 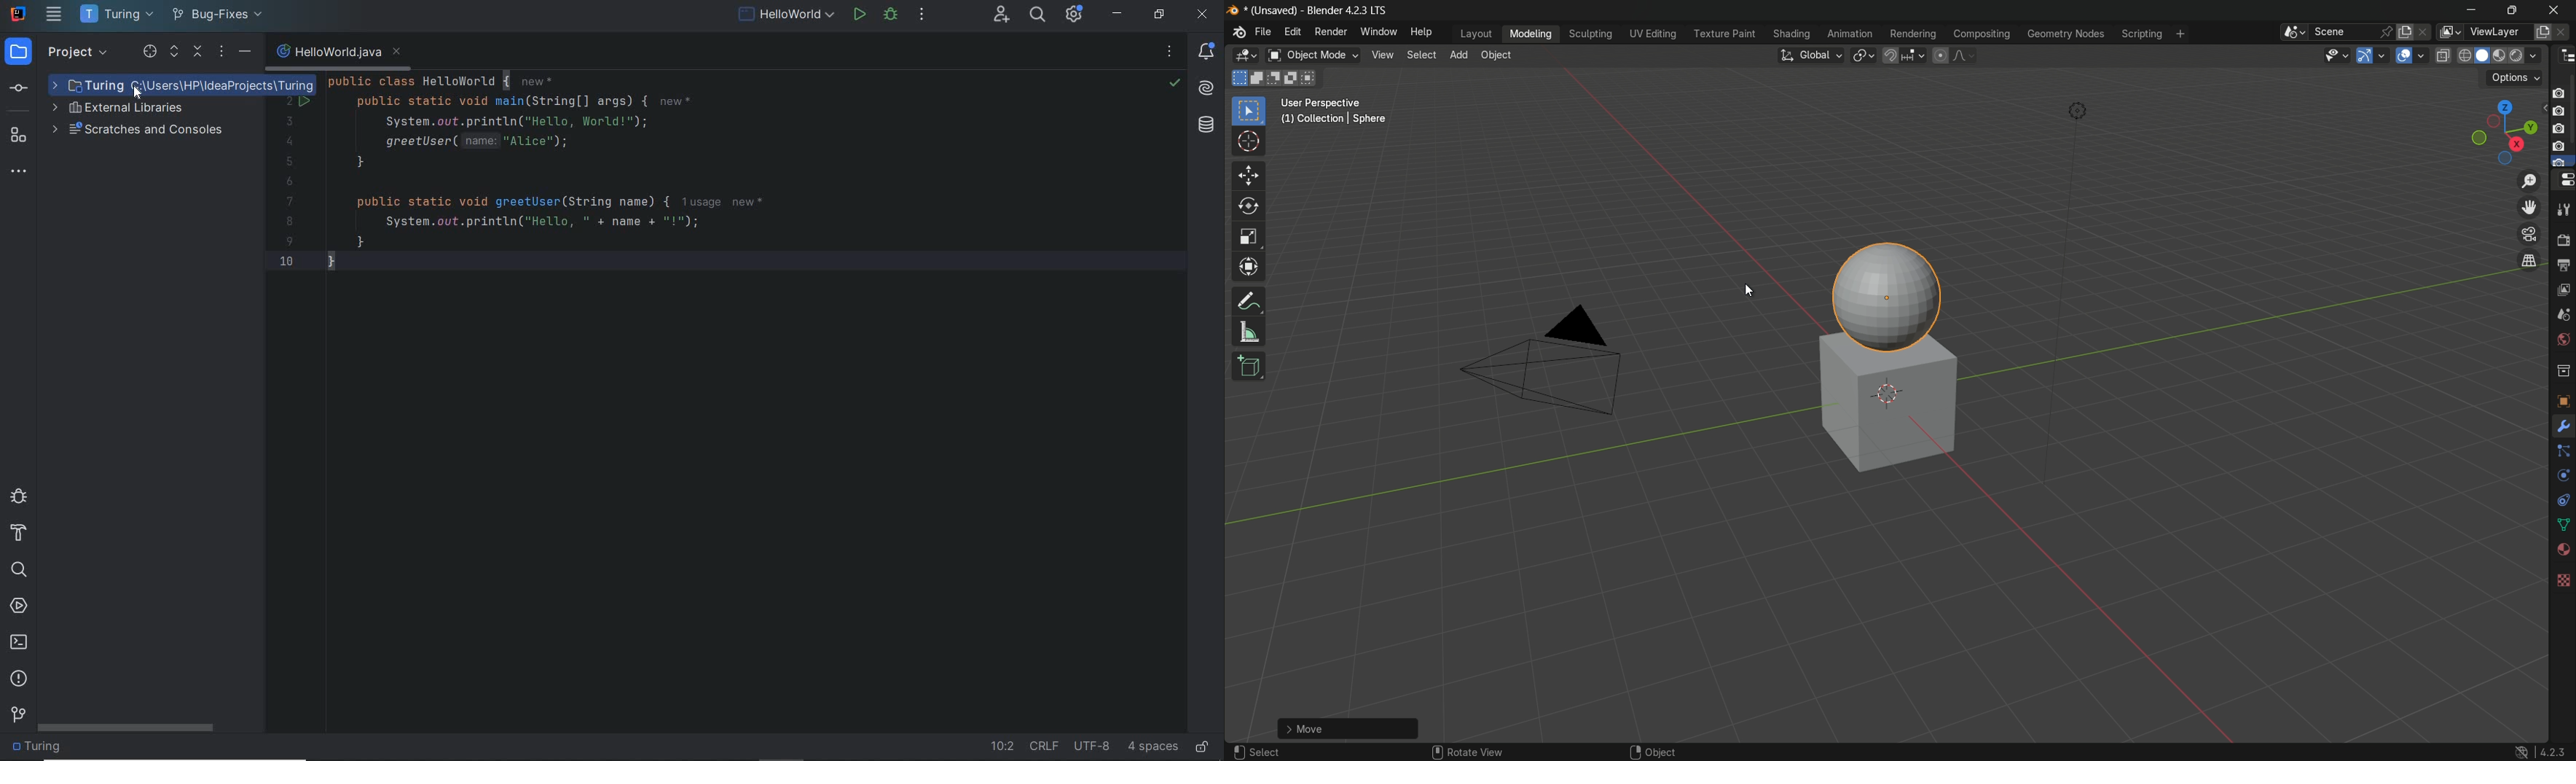 What do you see at coordinates (2387, 32) in the screenshot?
I see `pin scene to workplace` at bounding box center [2387, 32].